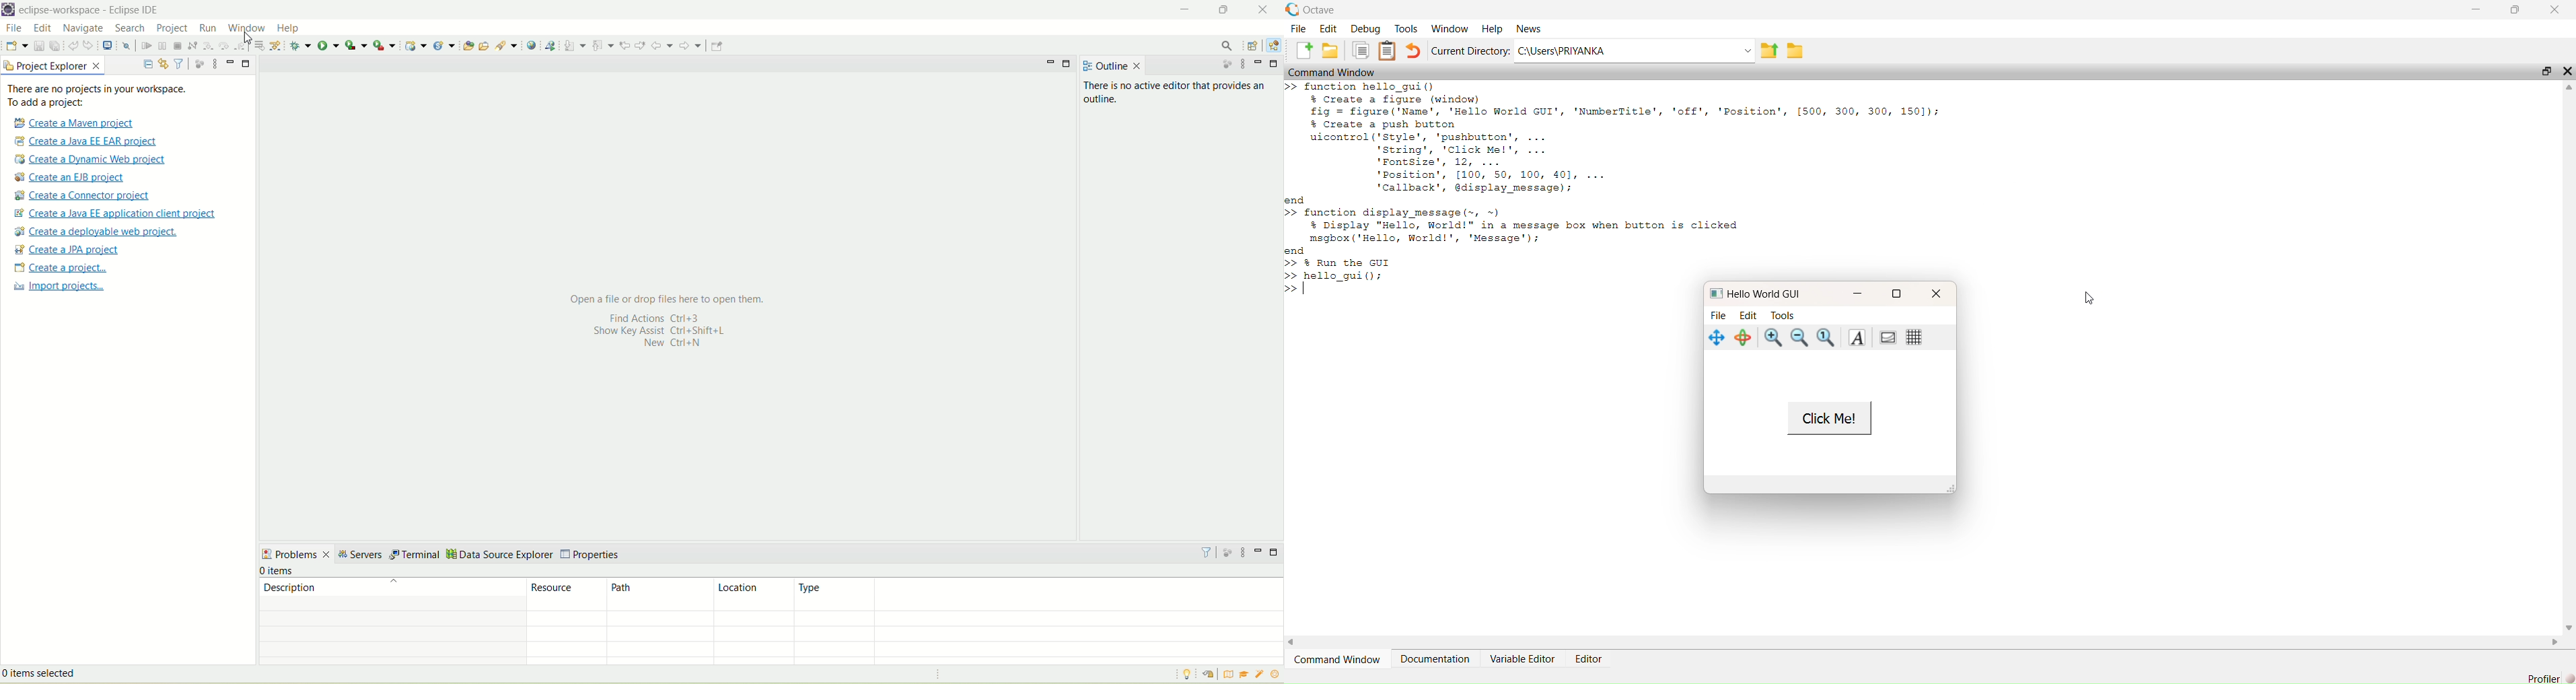 This screenshot has height=700, width=2576. I want to click on close, so click(2567, 71).